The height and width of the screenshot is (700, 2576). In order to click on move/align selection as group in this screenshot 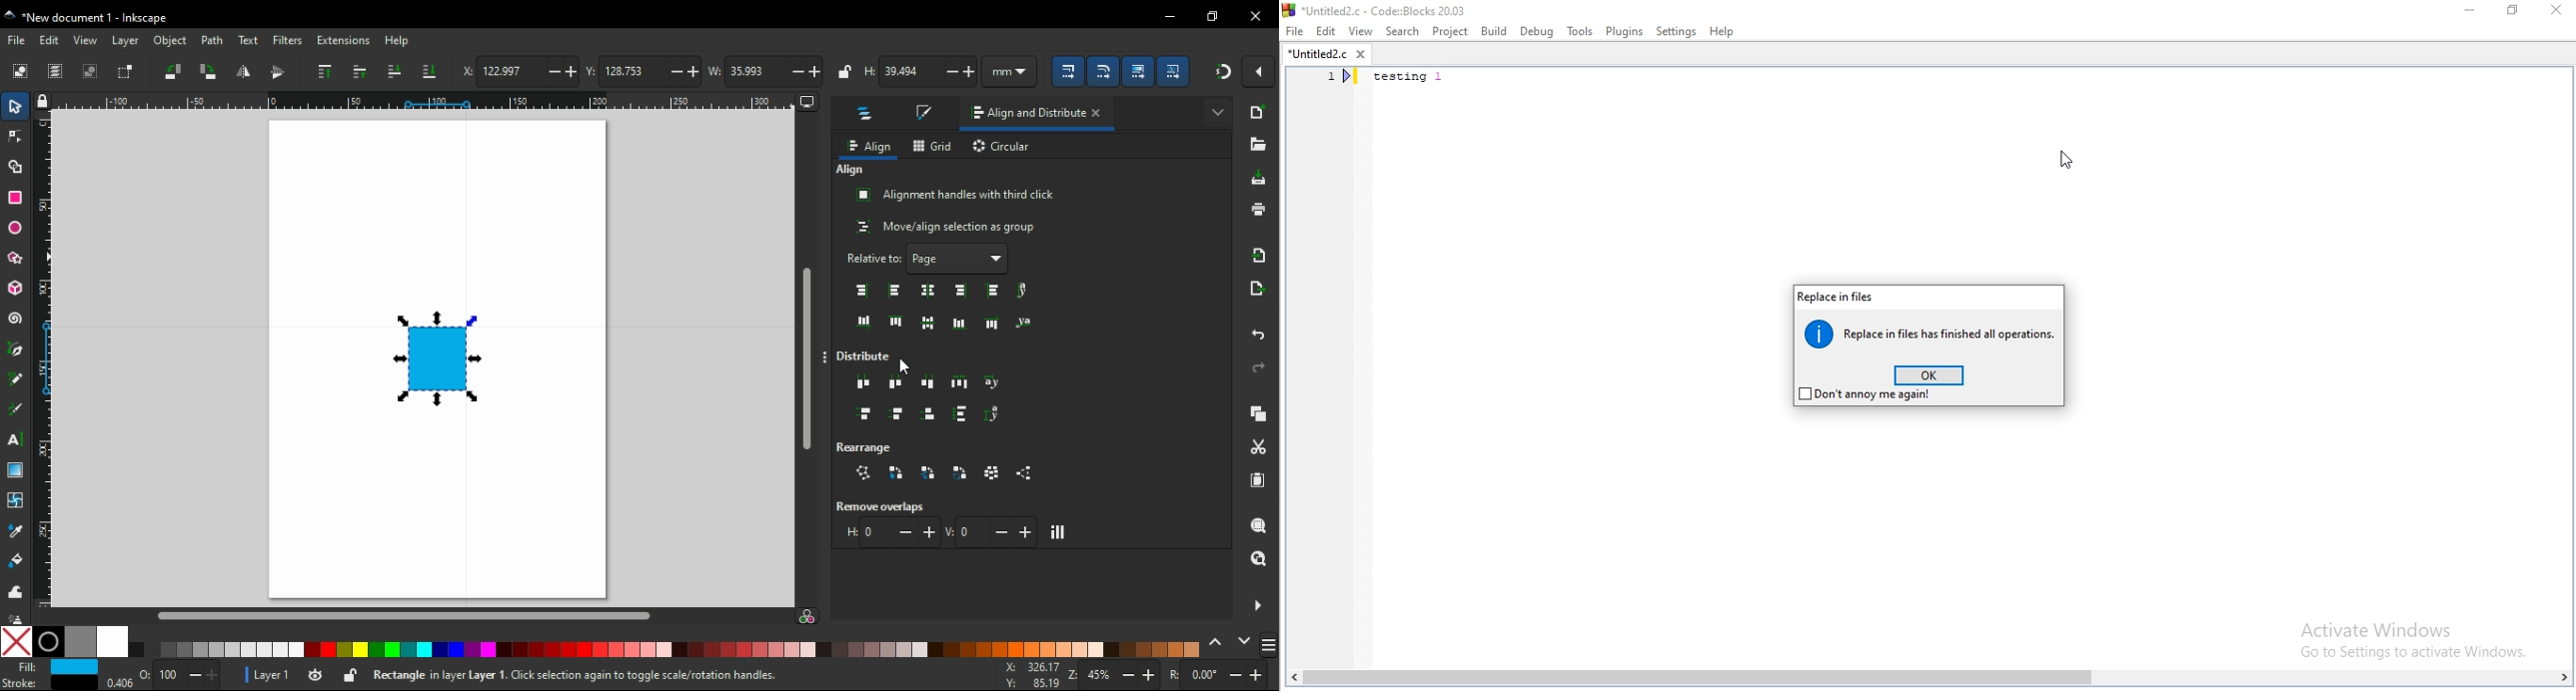, I will do `click(947, 227)`.